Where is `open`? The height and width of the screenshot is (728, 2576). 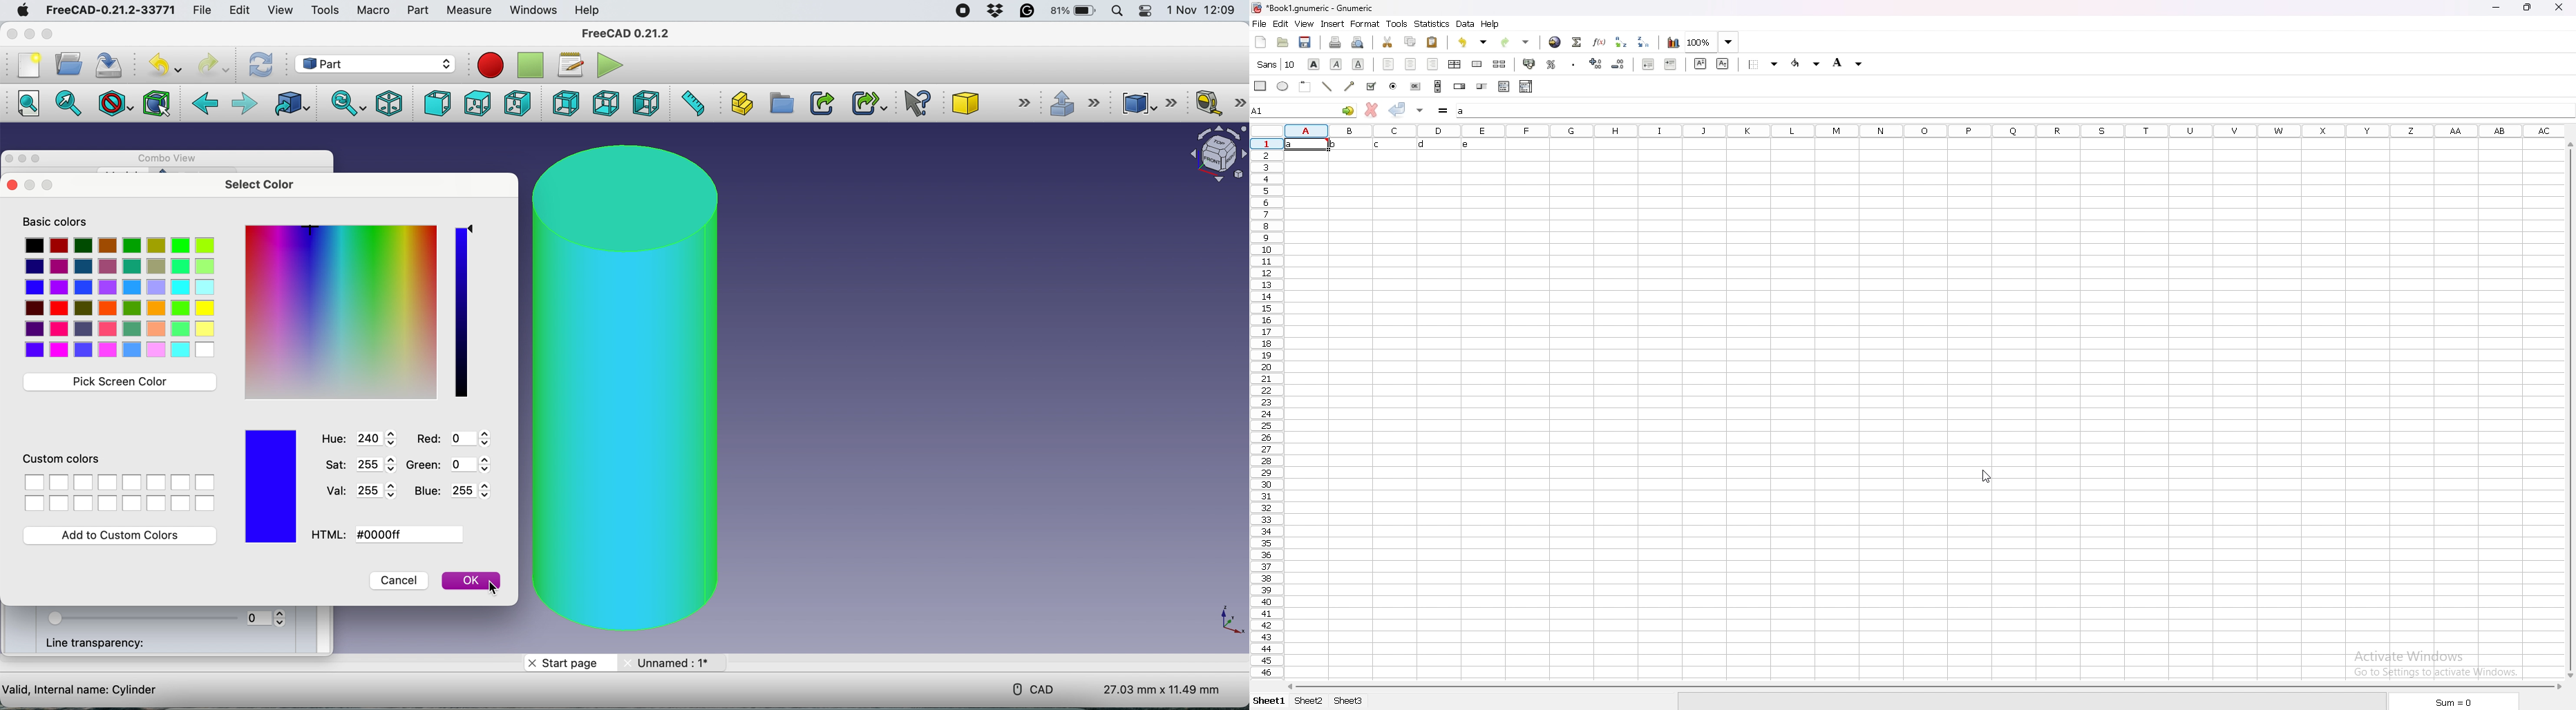
open is located at coordinates (1283, 42).